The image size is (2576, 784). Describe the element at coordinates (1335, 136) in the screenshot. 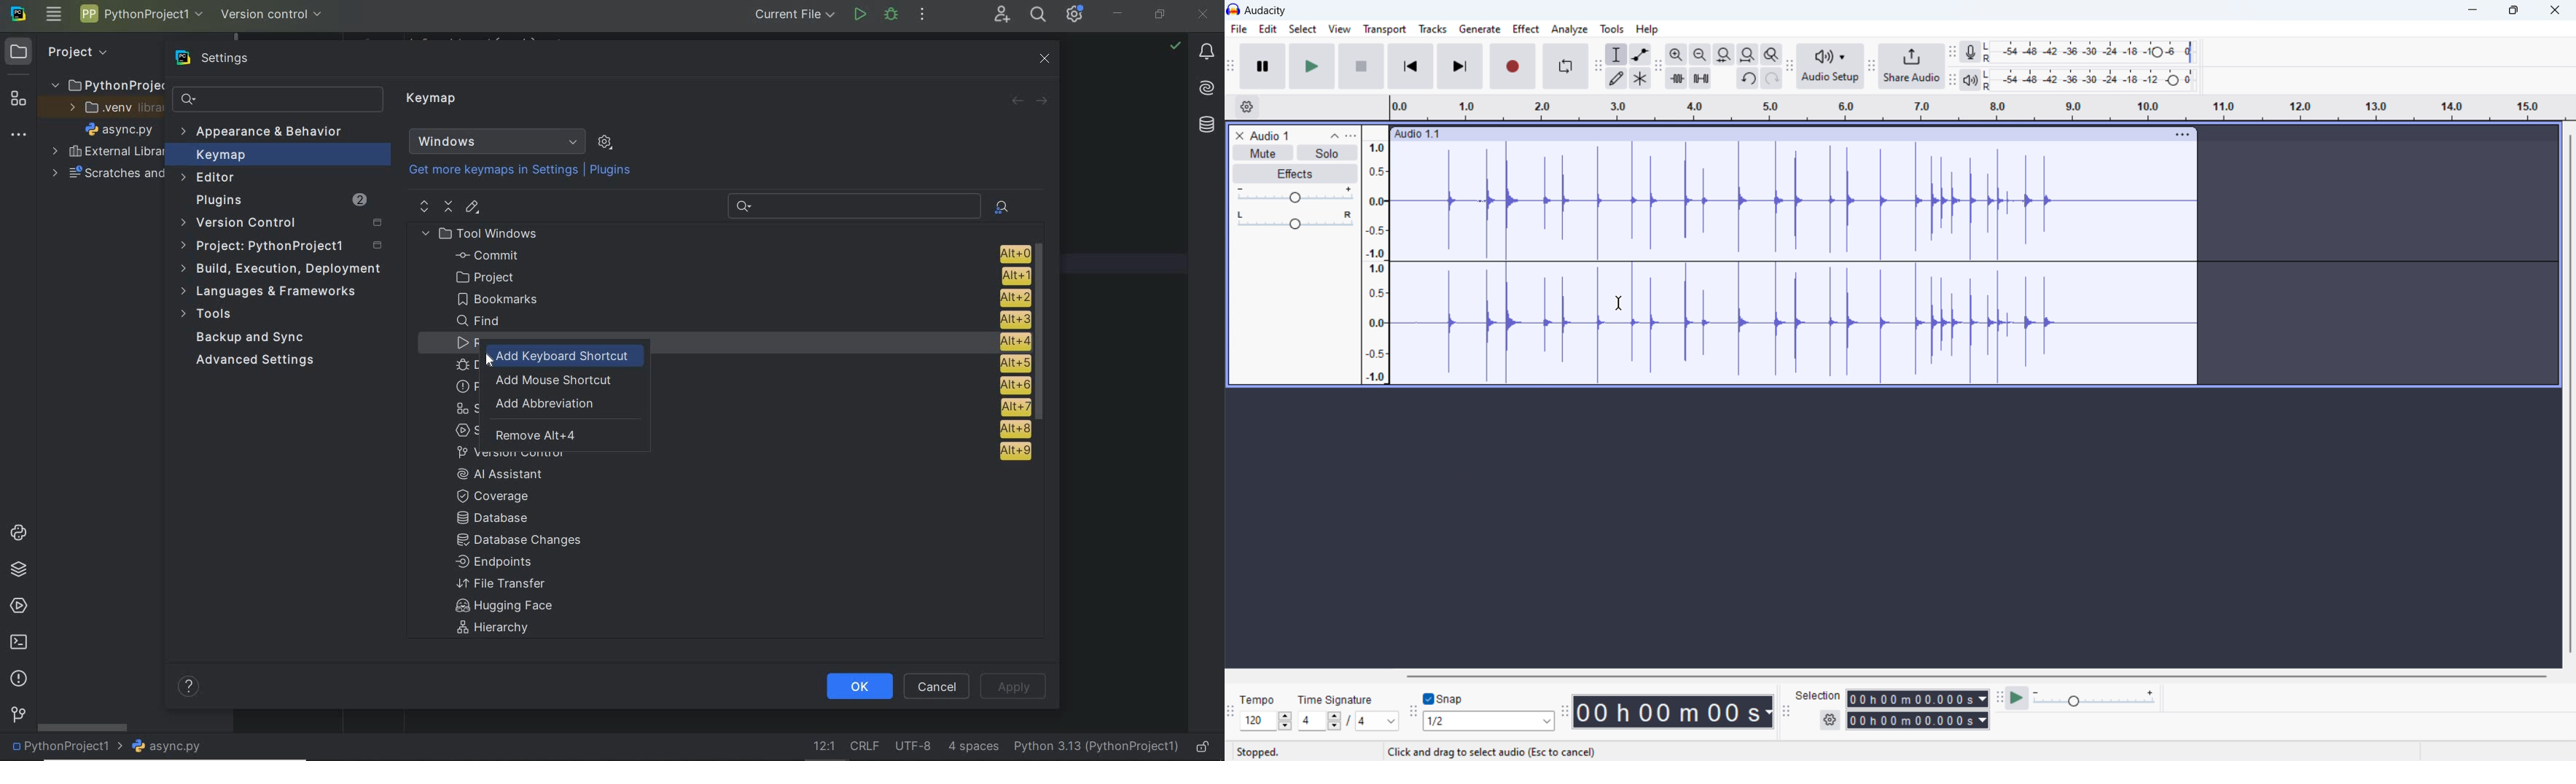

I see `collapse` at that location.